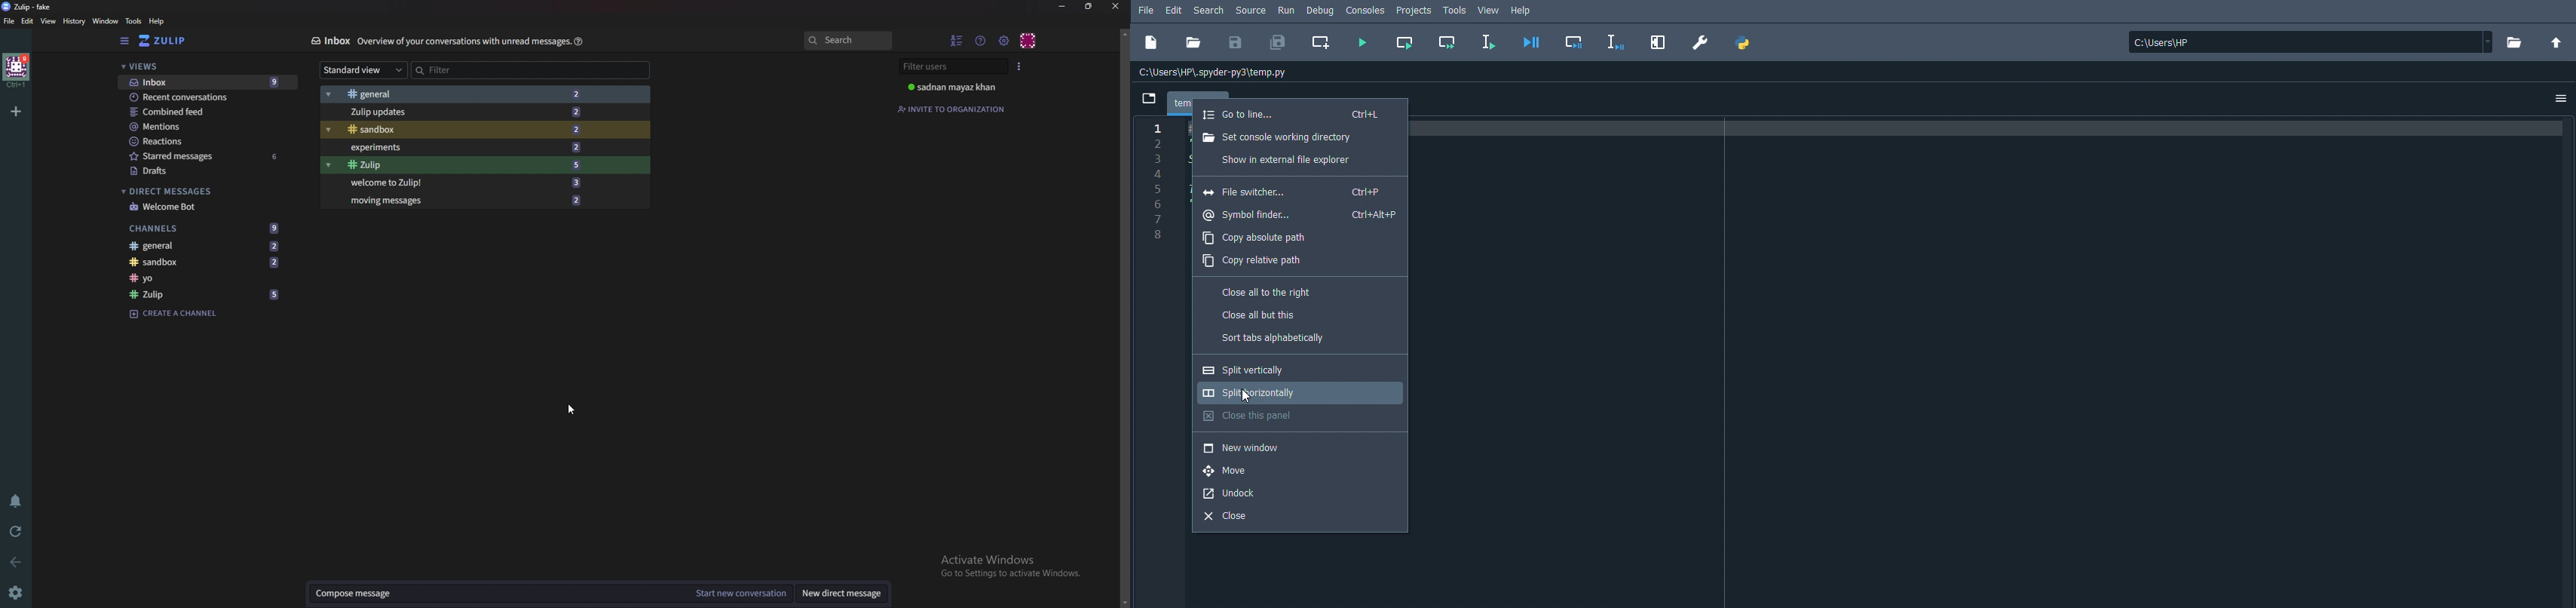 The image size is (2576, 616). Describe the element at coordinates (955, 87) in the screenshot. I see `profile` at that location.